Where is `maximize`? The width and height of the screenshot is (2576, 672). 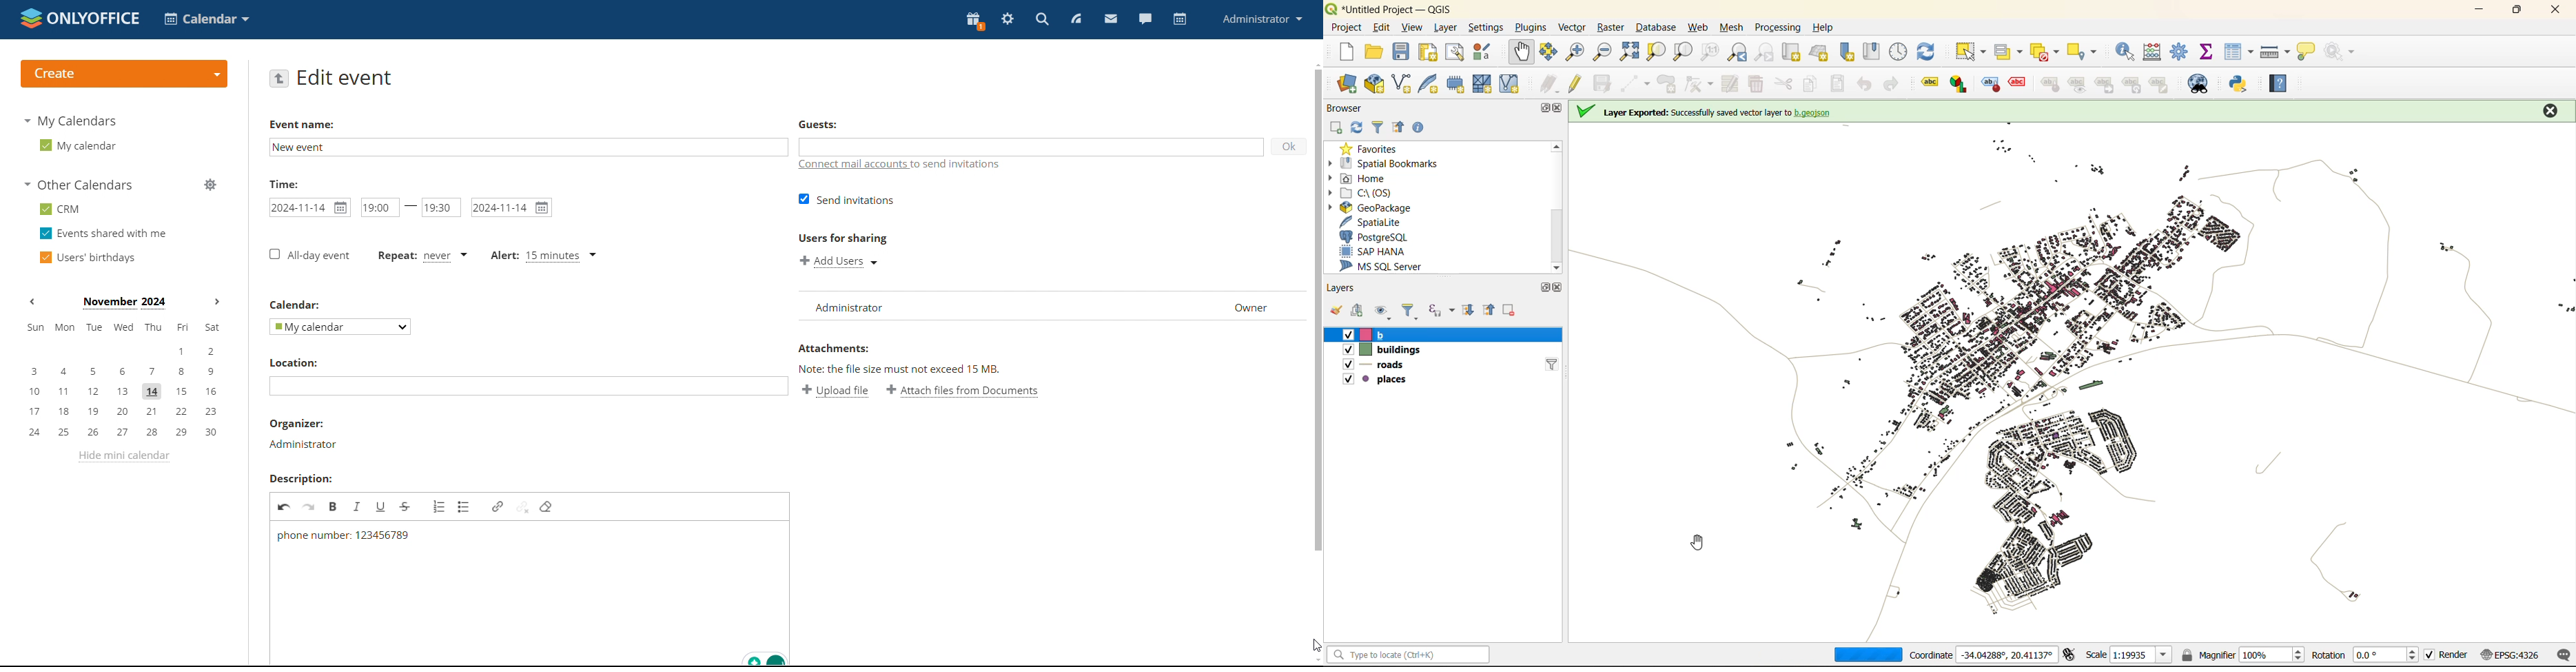 maximize is located at coordinates (1550, 107).